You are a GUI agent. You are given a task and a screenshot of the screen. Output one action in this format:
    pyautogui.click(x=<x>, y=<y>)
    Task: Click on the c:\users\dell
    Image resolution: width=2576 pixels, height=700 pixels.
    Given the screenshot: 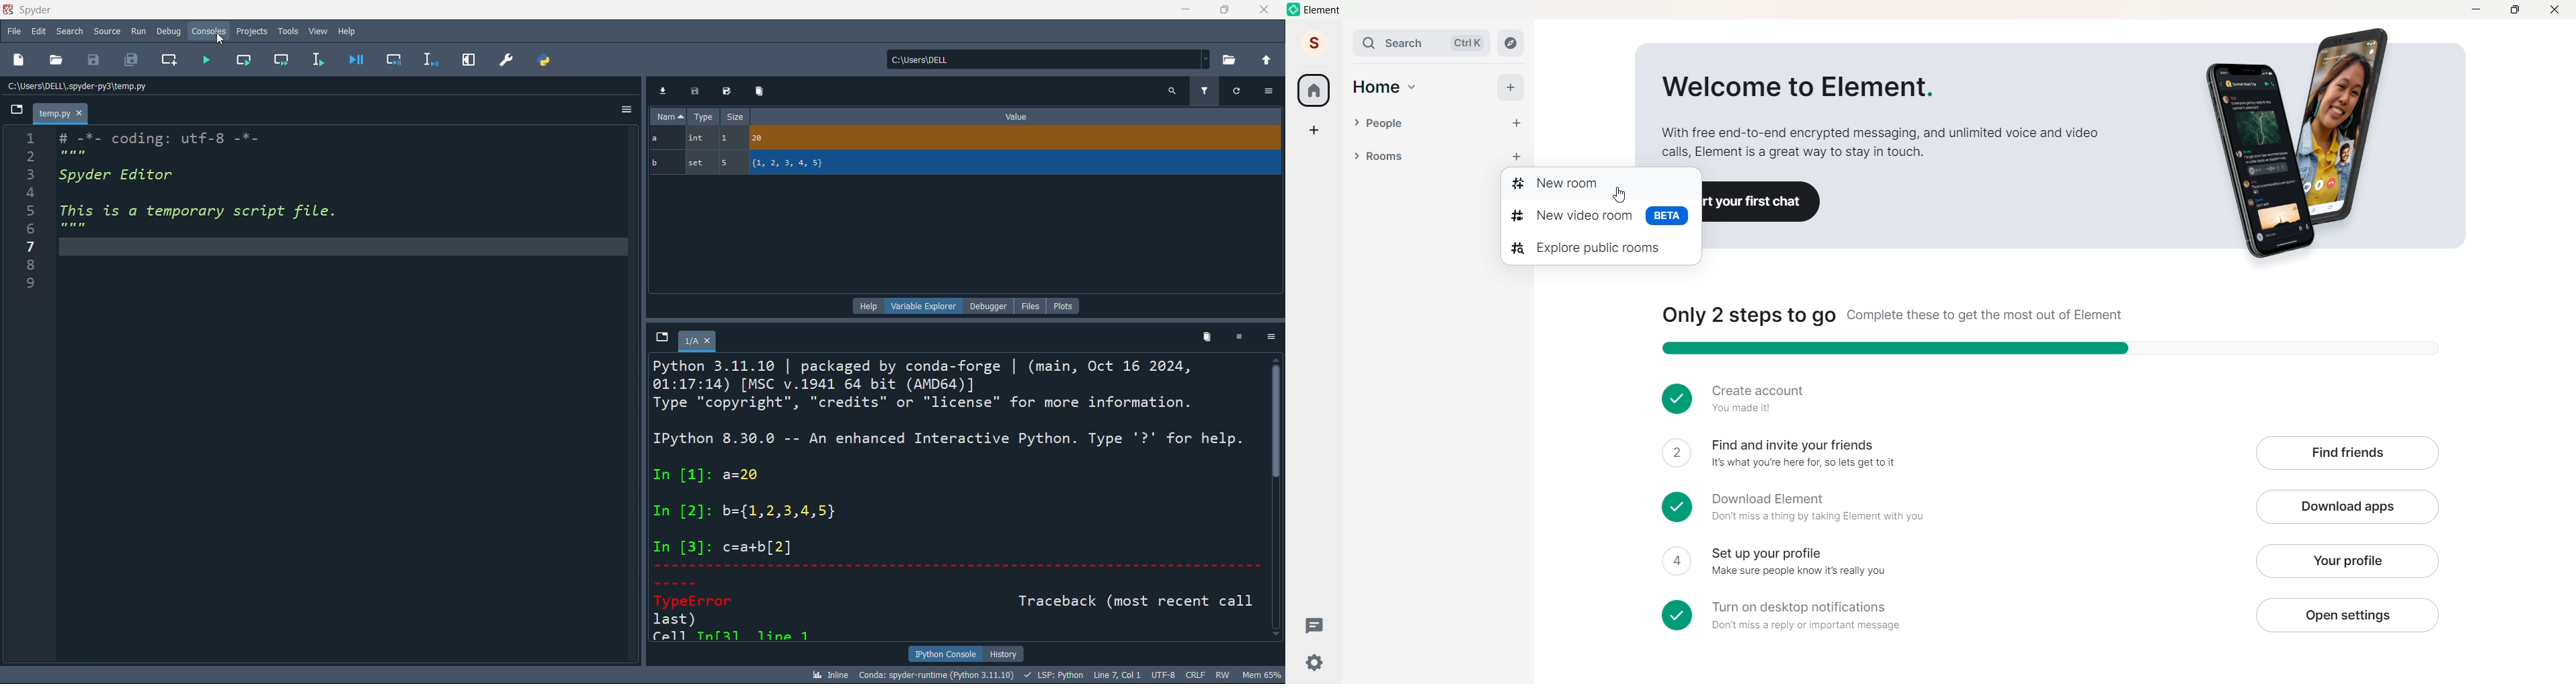 What is the action you would take?
    pyautogui.click(x=1049, y=57)
    